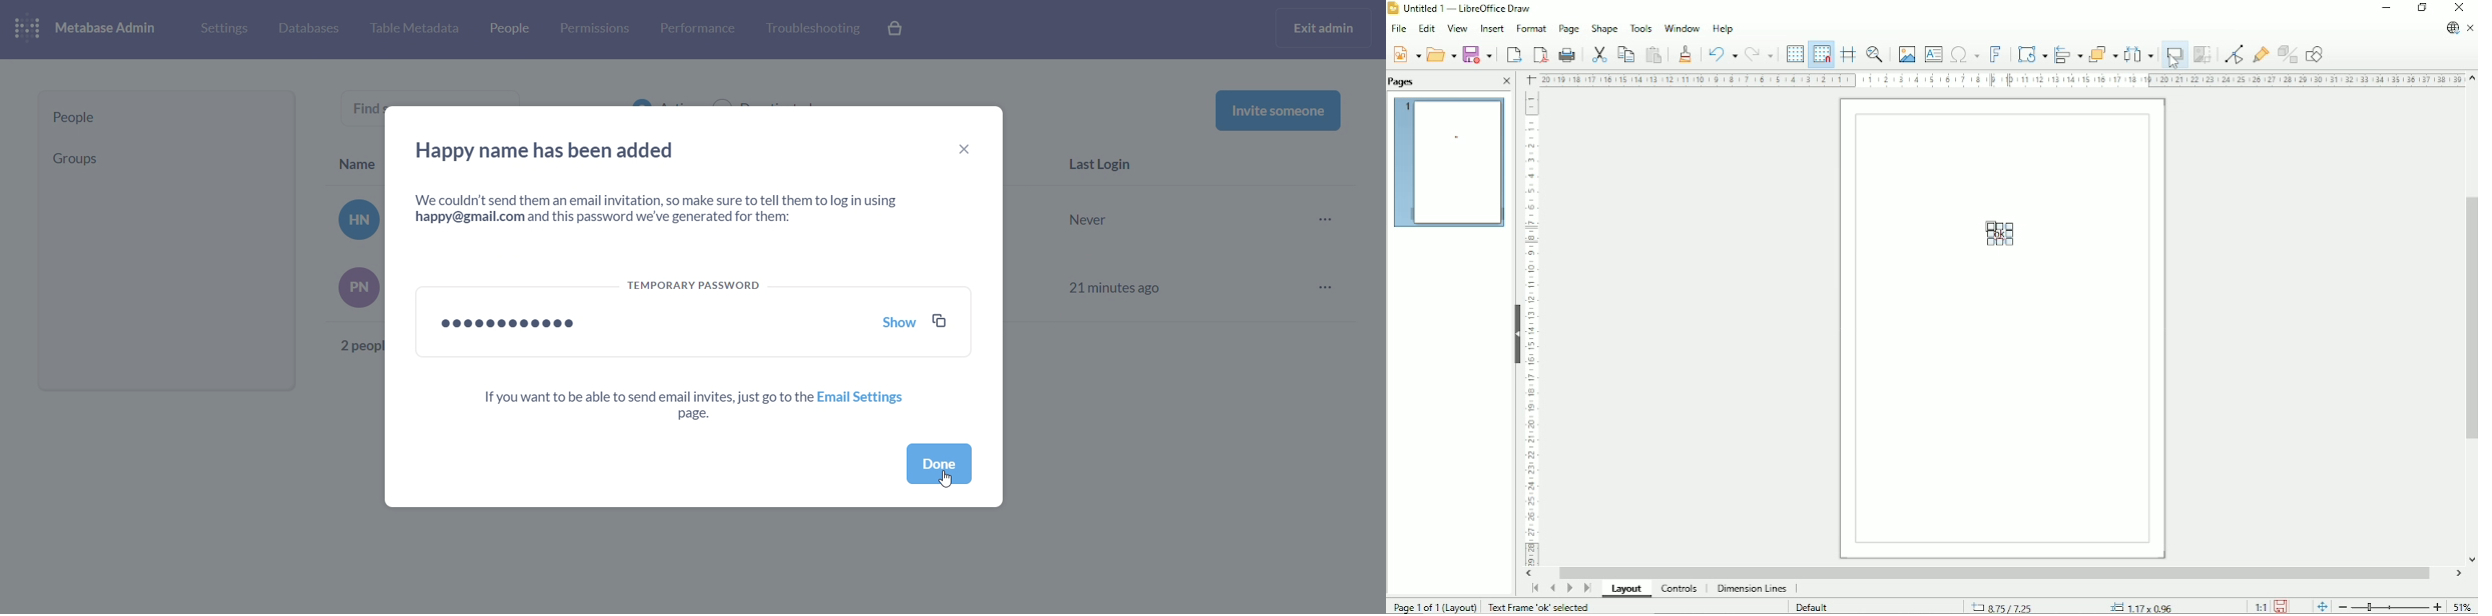 The width and height of the screenshot is (2492, 616). Describe the element at coordinates (2314, 53) in the screenshot. I see `Show draw functions` at that location.